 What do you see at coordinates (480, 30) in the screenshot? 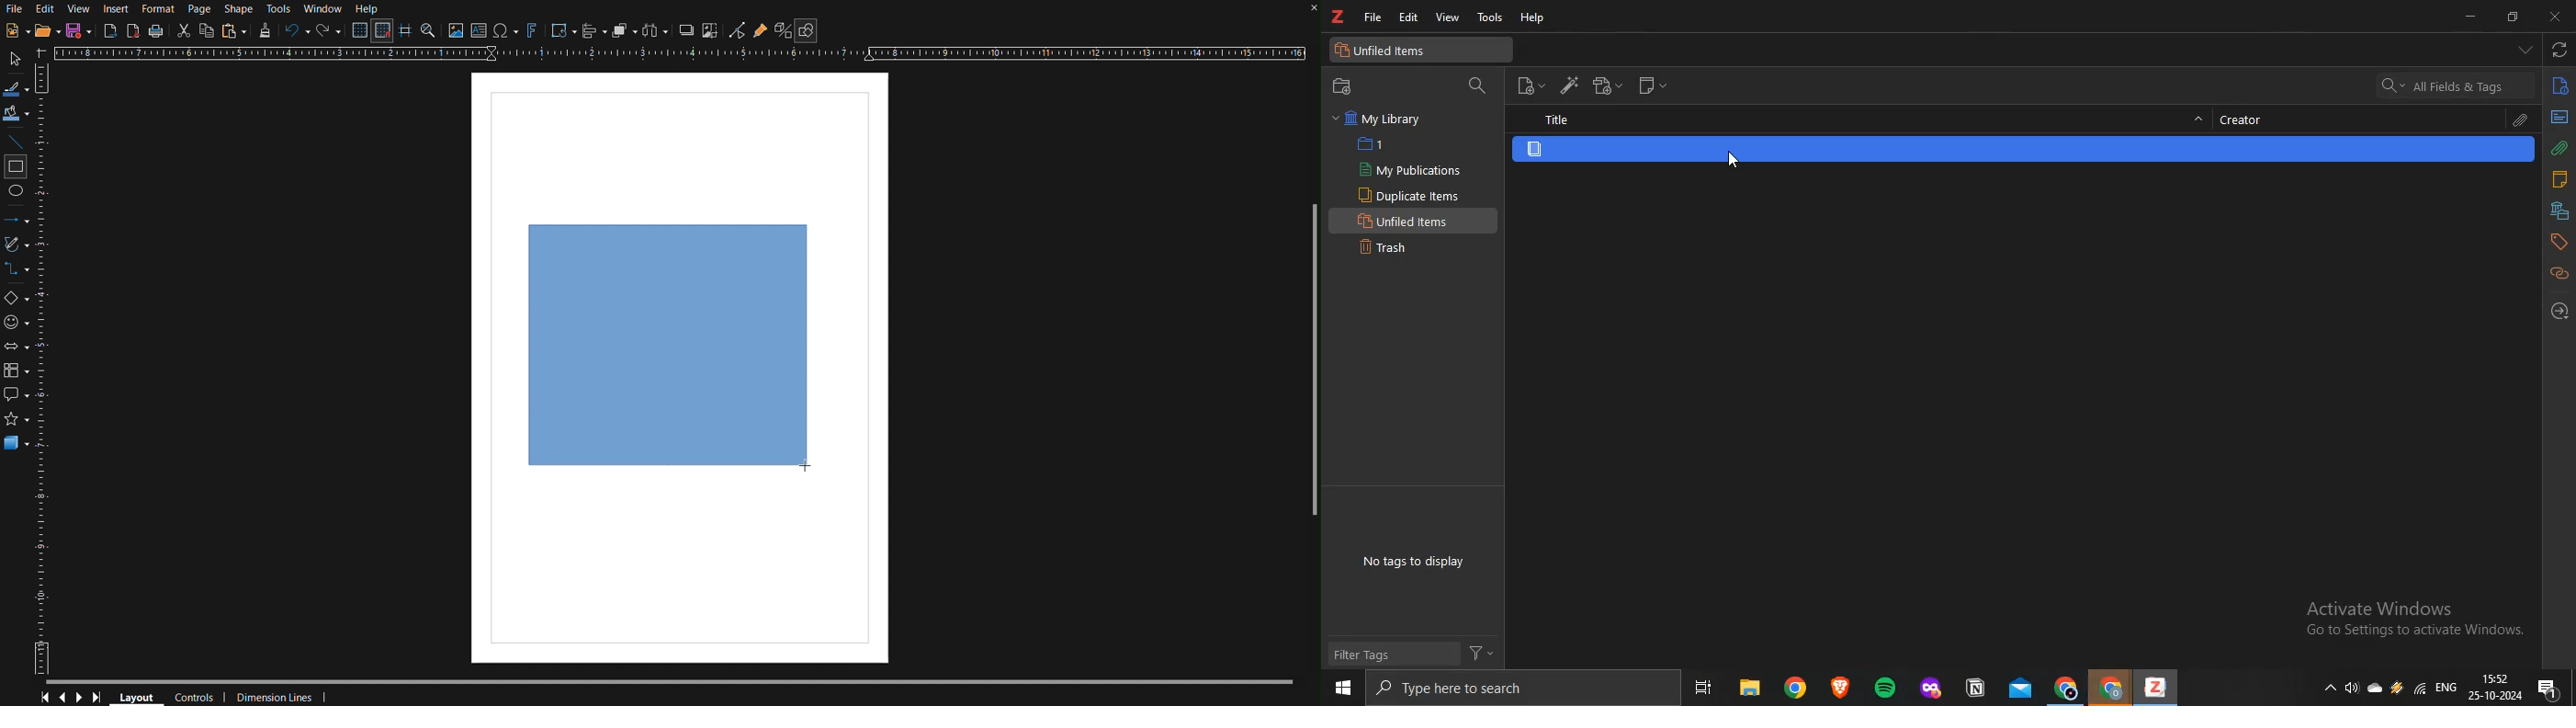
I see `Insert Textbox` at bounding box center [480, 30].